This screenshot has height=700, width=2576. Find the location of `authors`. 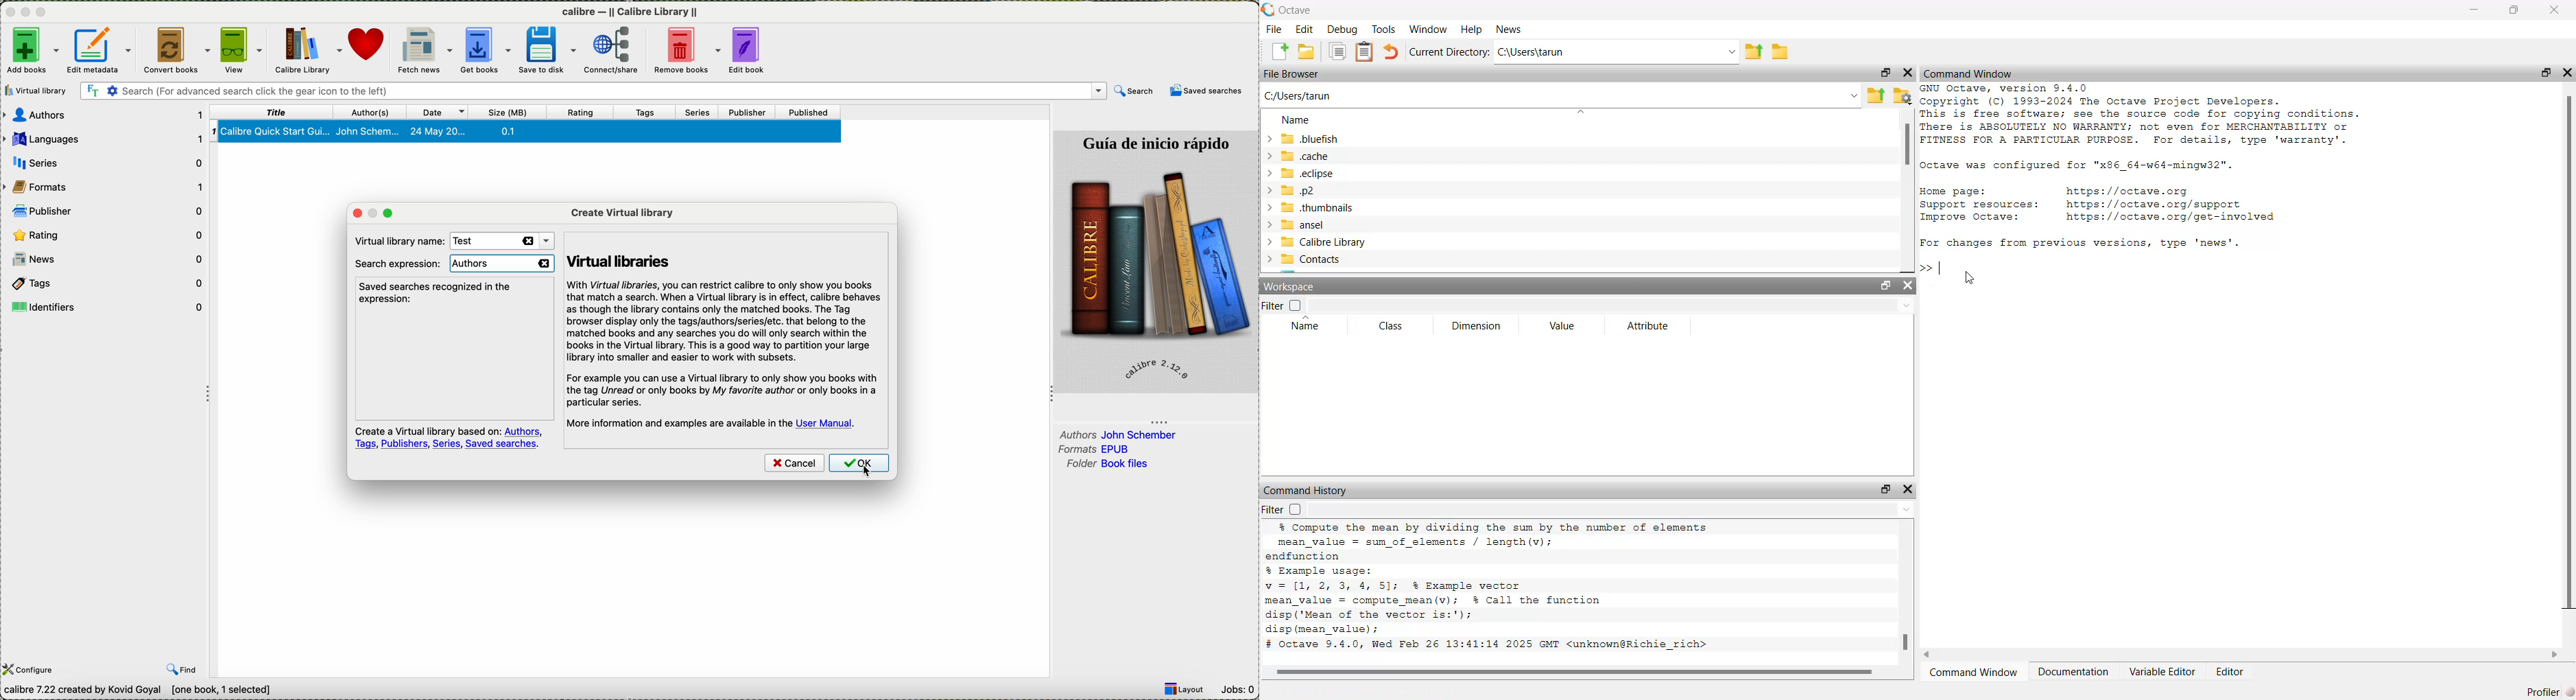

authors is located at coordinates (373, 111).